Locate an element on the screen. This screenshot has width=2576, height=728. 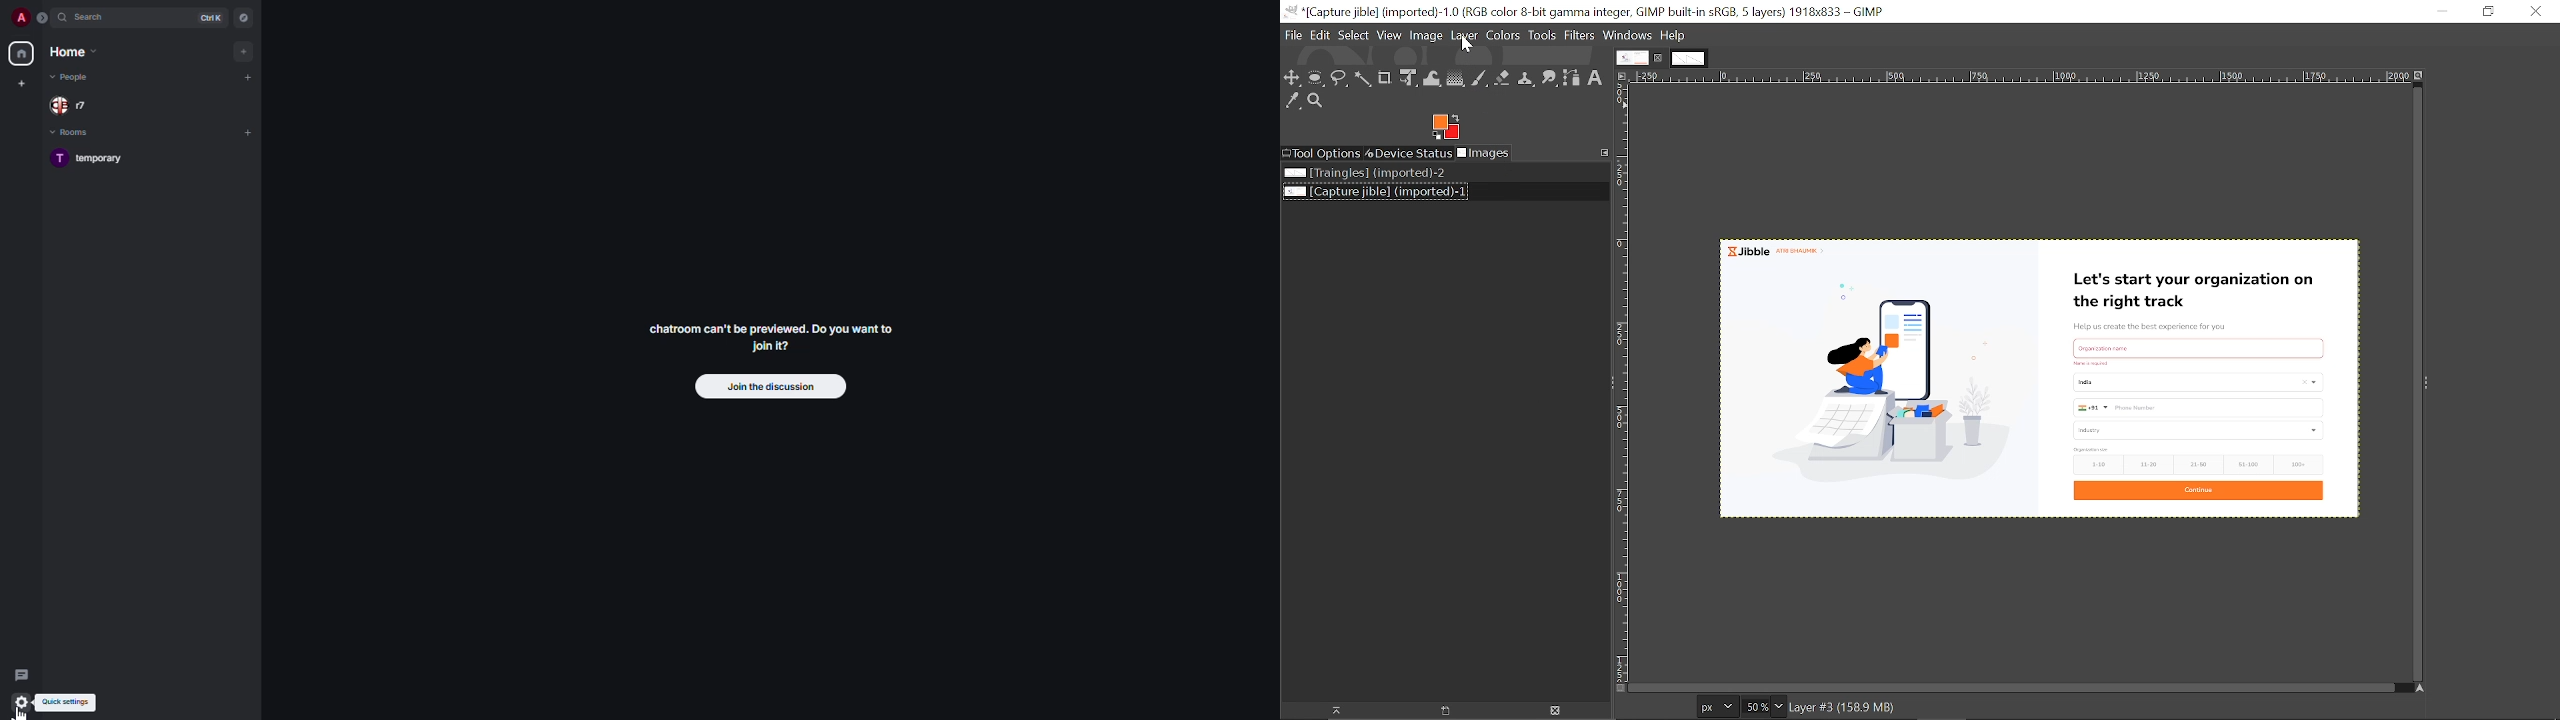
Current tab is located at coordinates (1632, 57).